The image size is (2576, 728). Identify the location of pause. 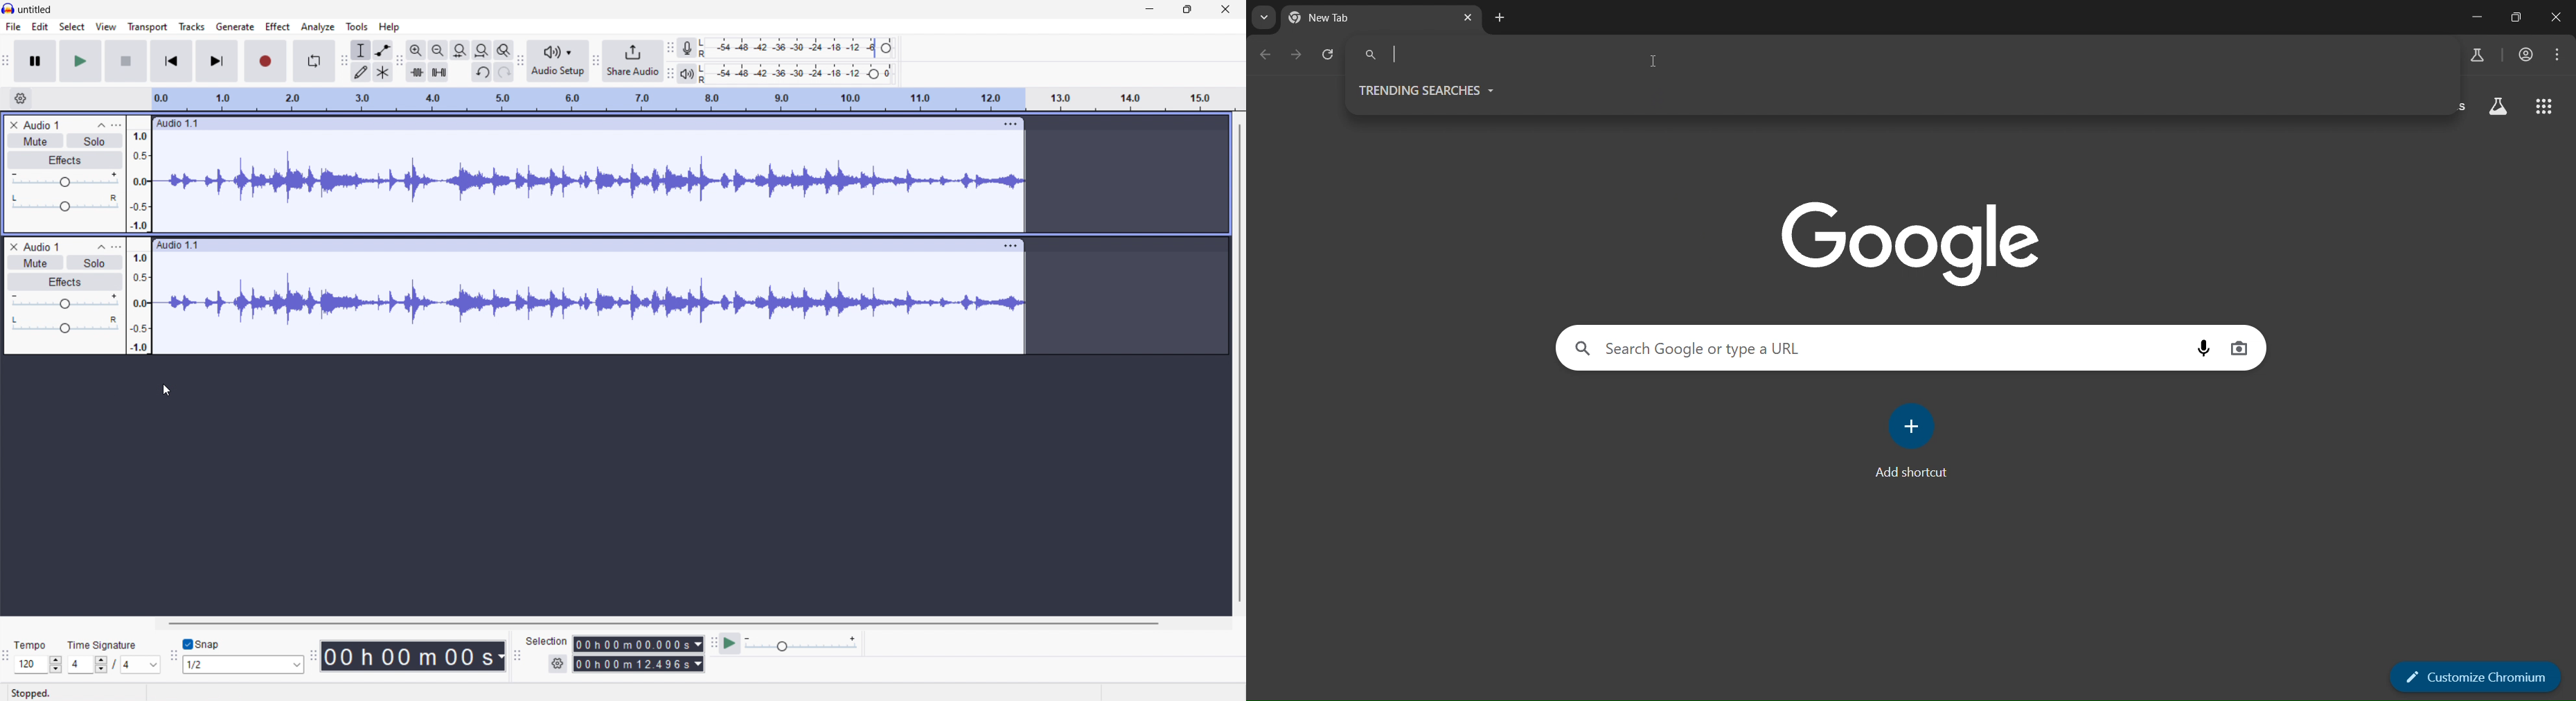
(35, 61).